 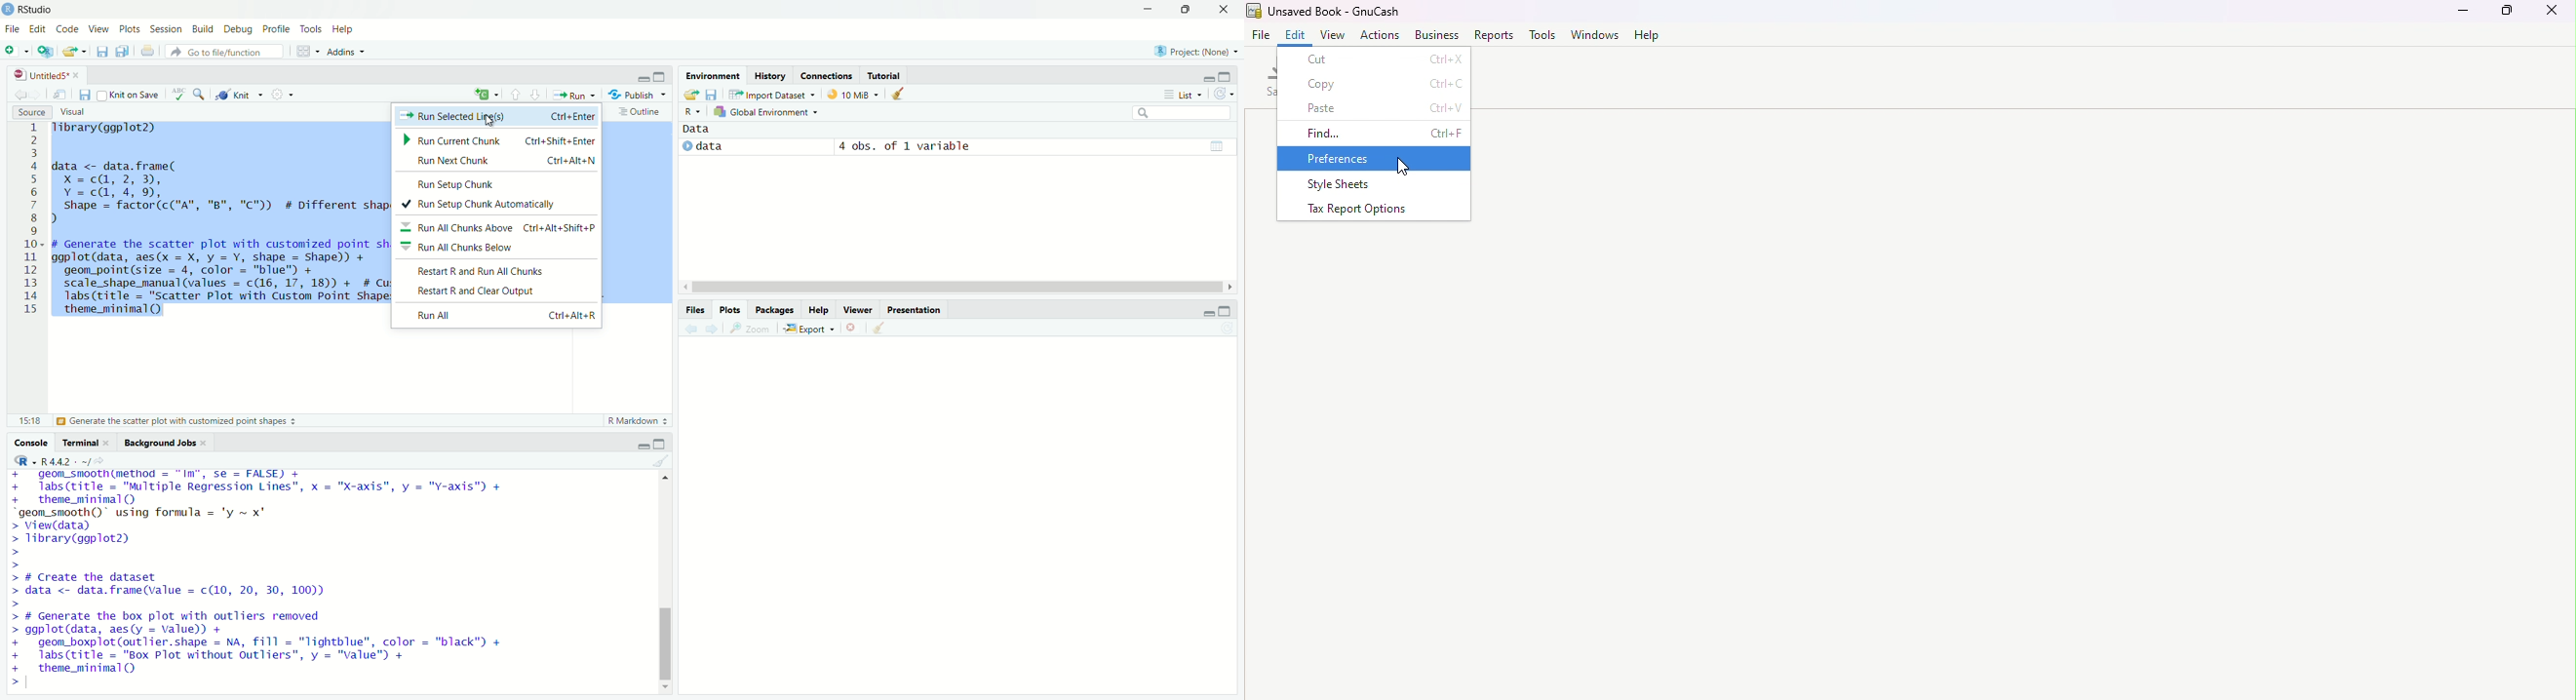 I want to click on Build, so click(x=202, y=29).